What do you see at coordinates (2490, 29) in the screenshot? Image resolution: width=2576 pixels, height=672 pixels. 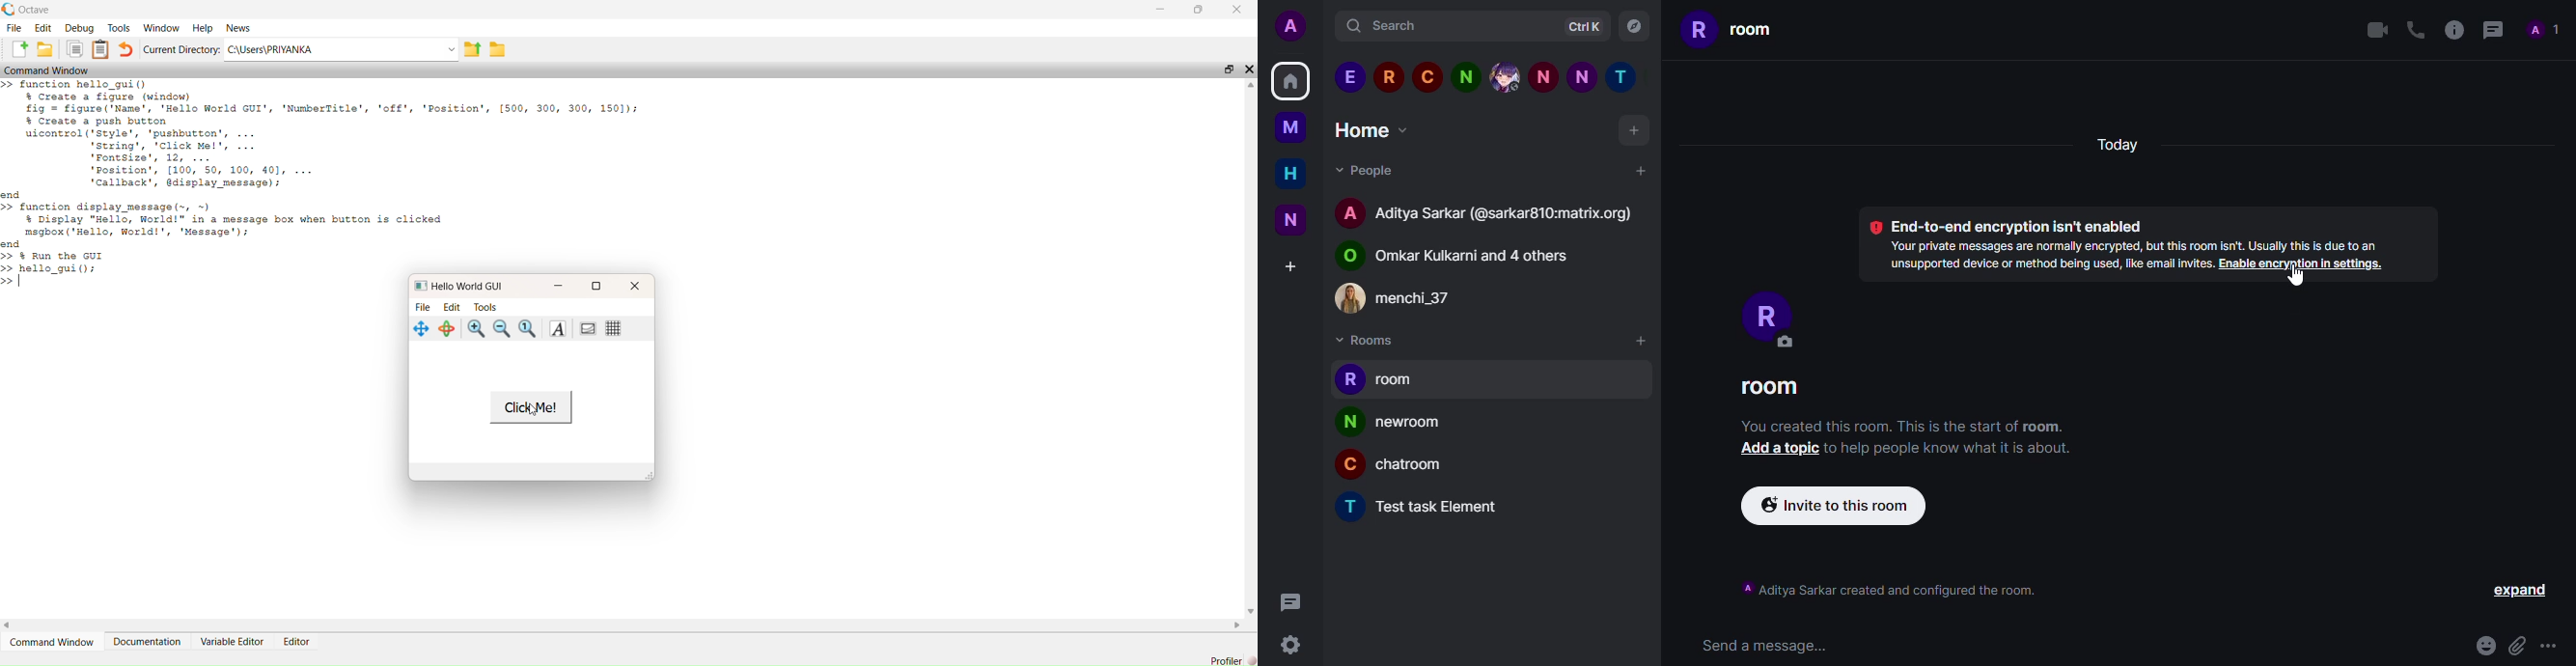 I see `threads` at bounding box center [2490, 29].